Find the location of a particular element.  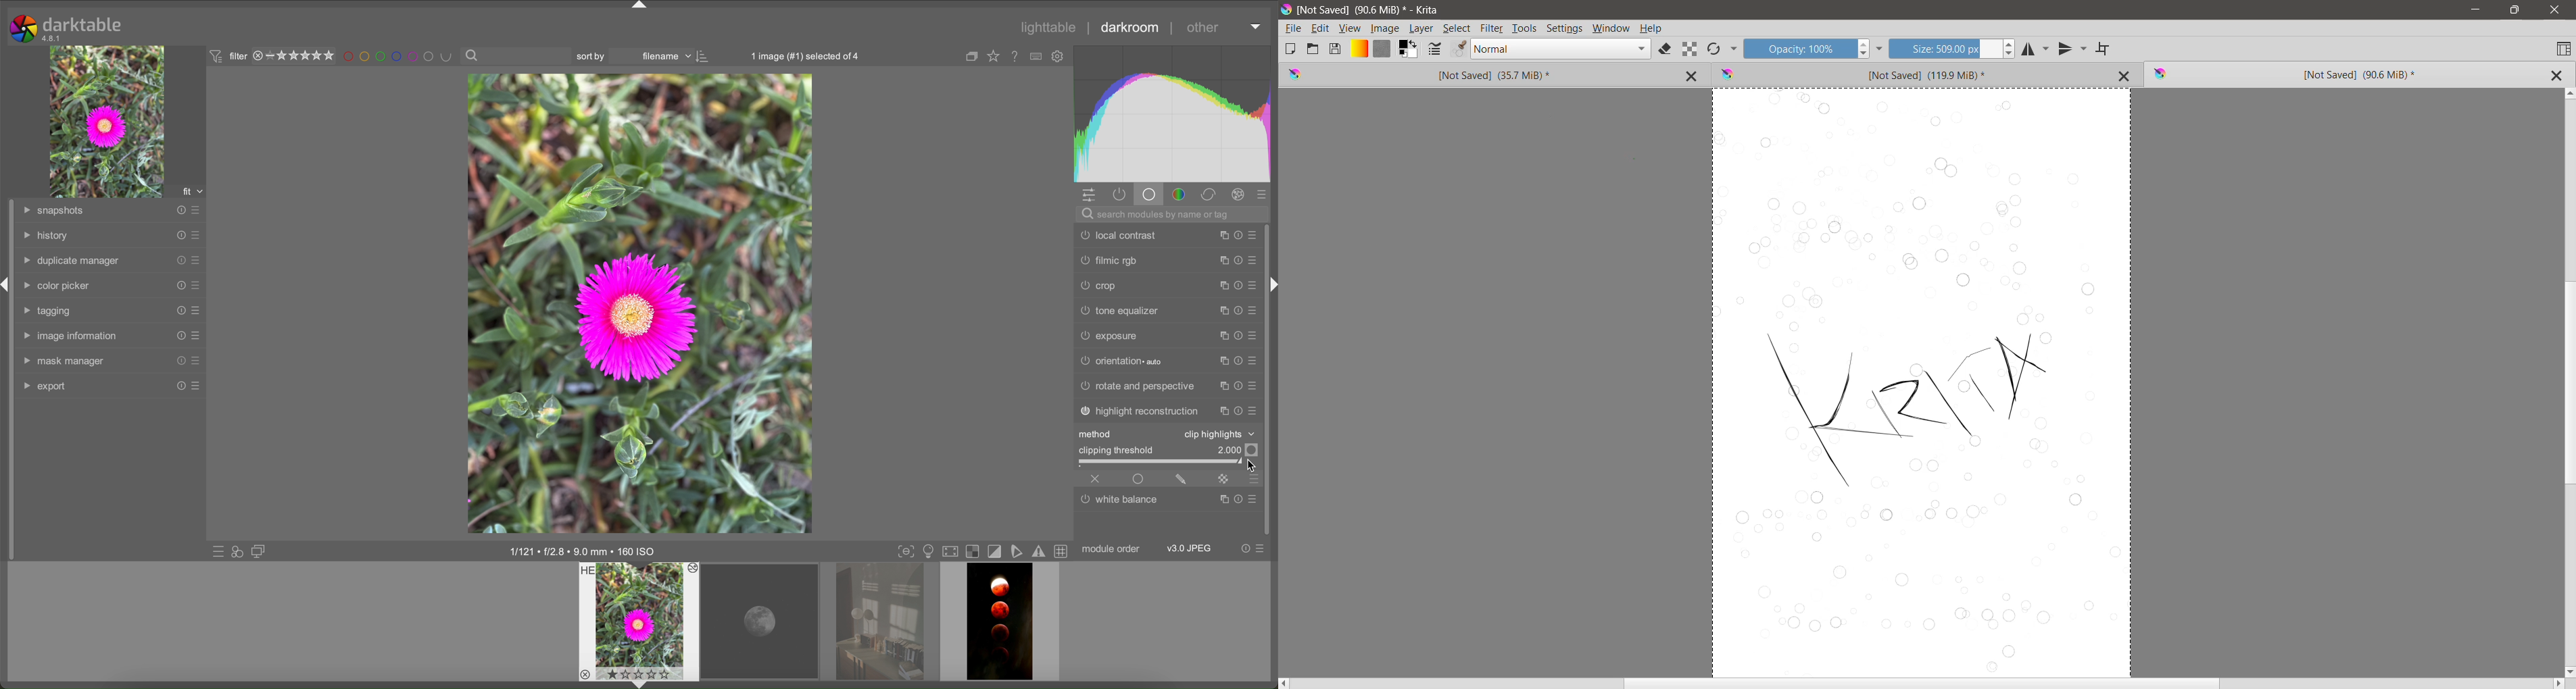

presets is located at coordinates (1254, 411).